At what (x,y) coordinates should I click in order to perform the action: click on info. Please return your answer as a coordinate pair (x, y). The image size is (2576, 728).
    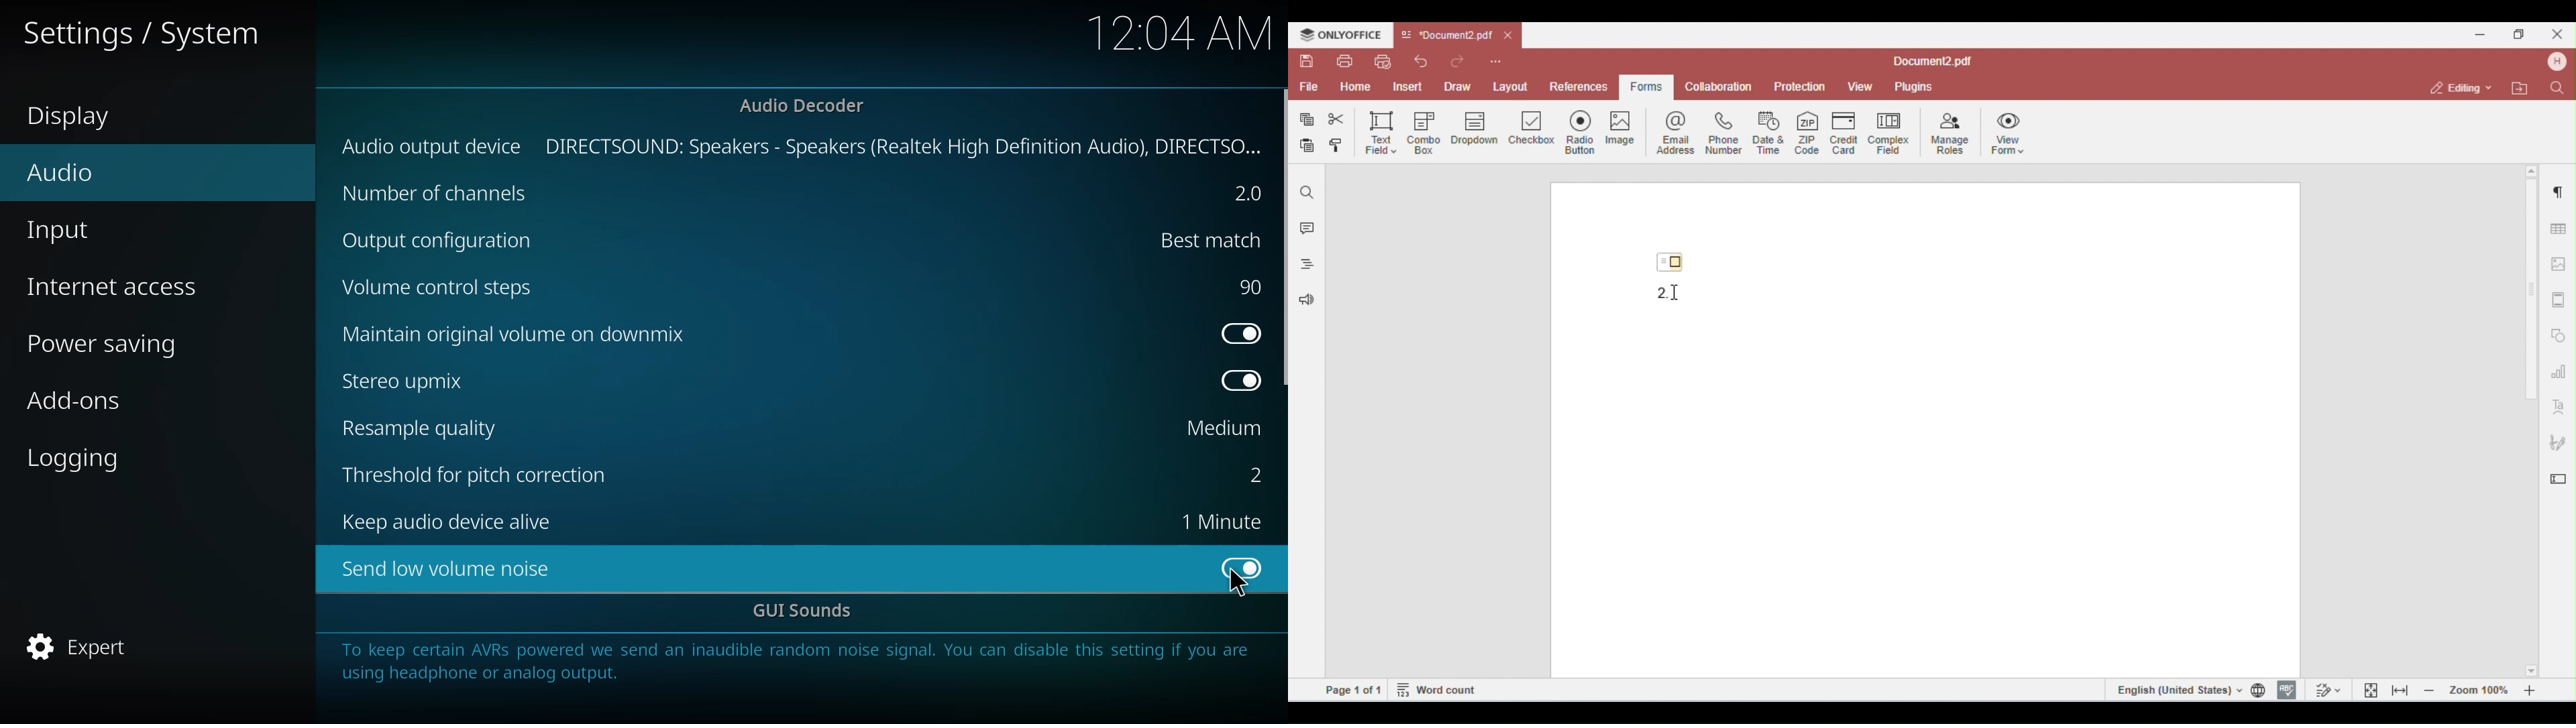
    Looking at the image, I should click on (801, 664).